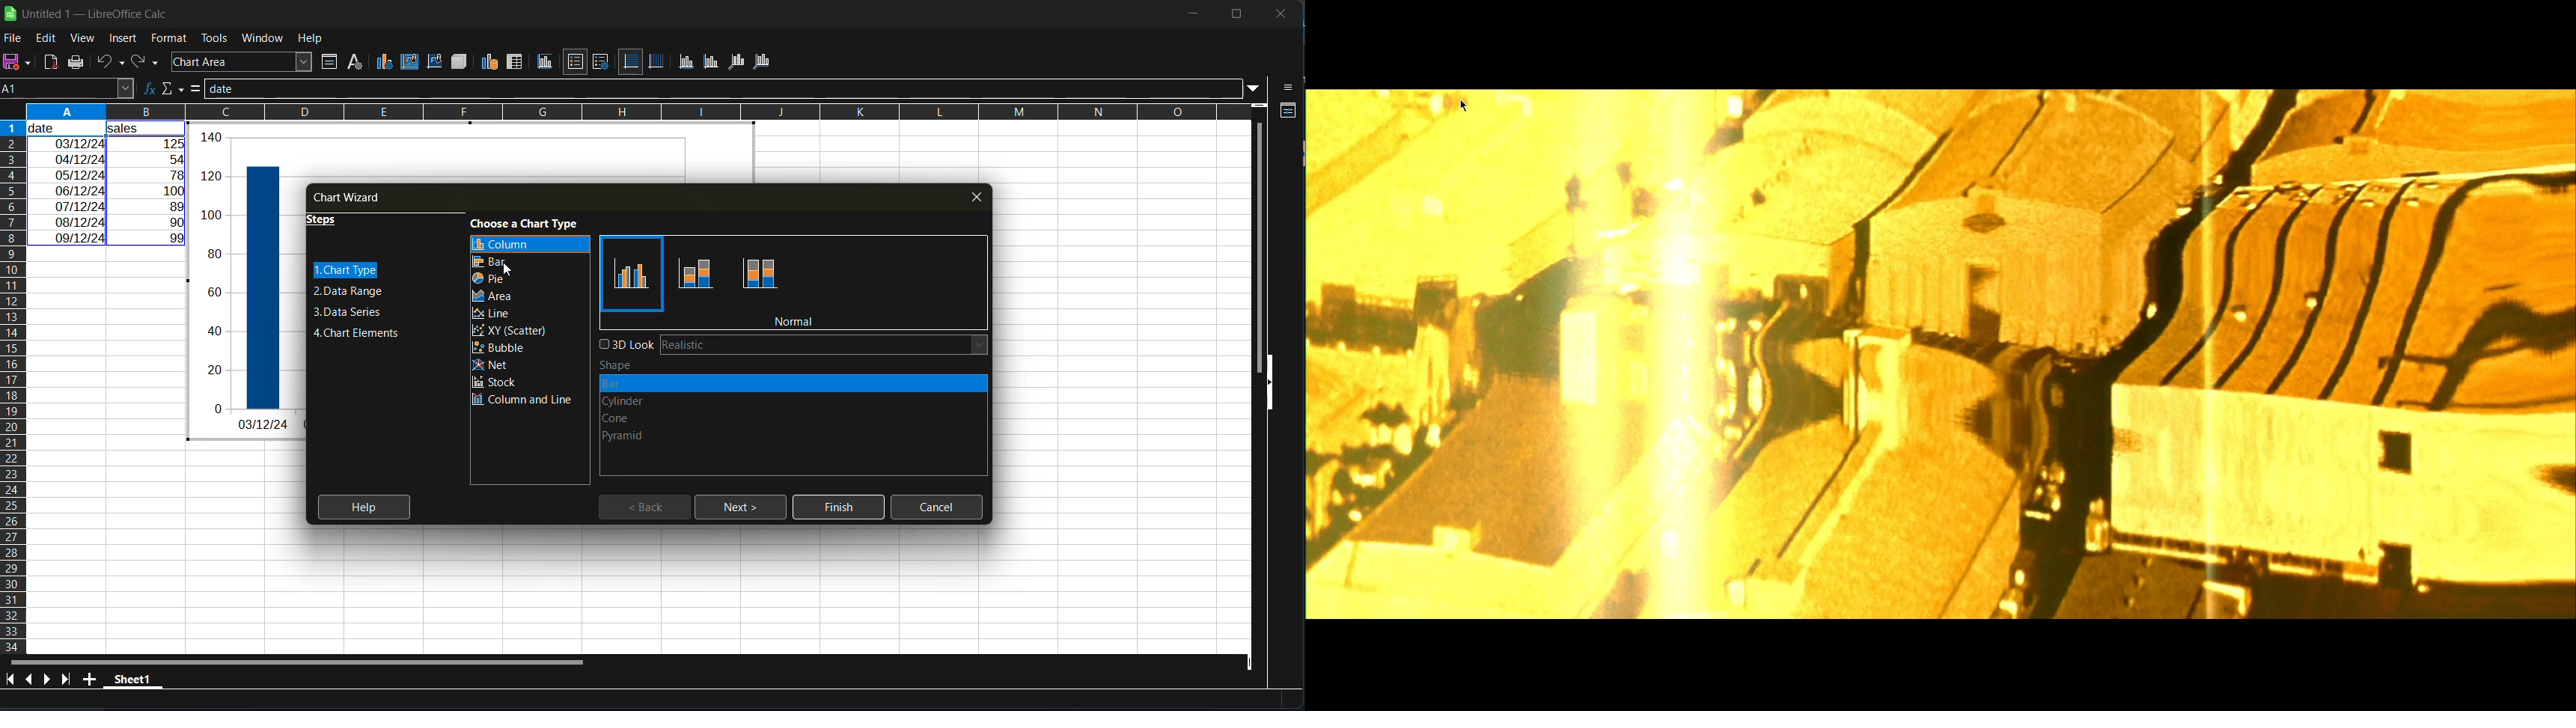  What do you see at coordinates (88, 11) in the screenshot?
I see `app name and file name` at bounding box center [88, 11].